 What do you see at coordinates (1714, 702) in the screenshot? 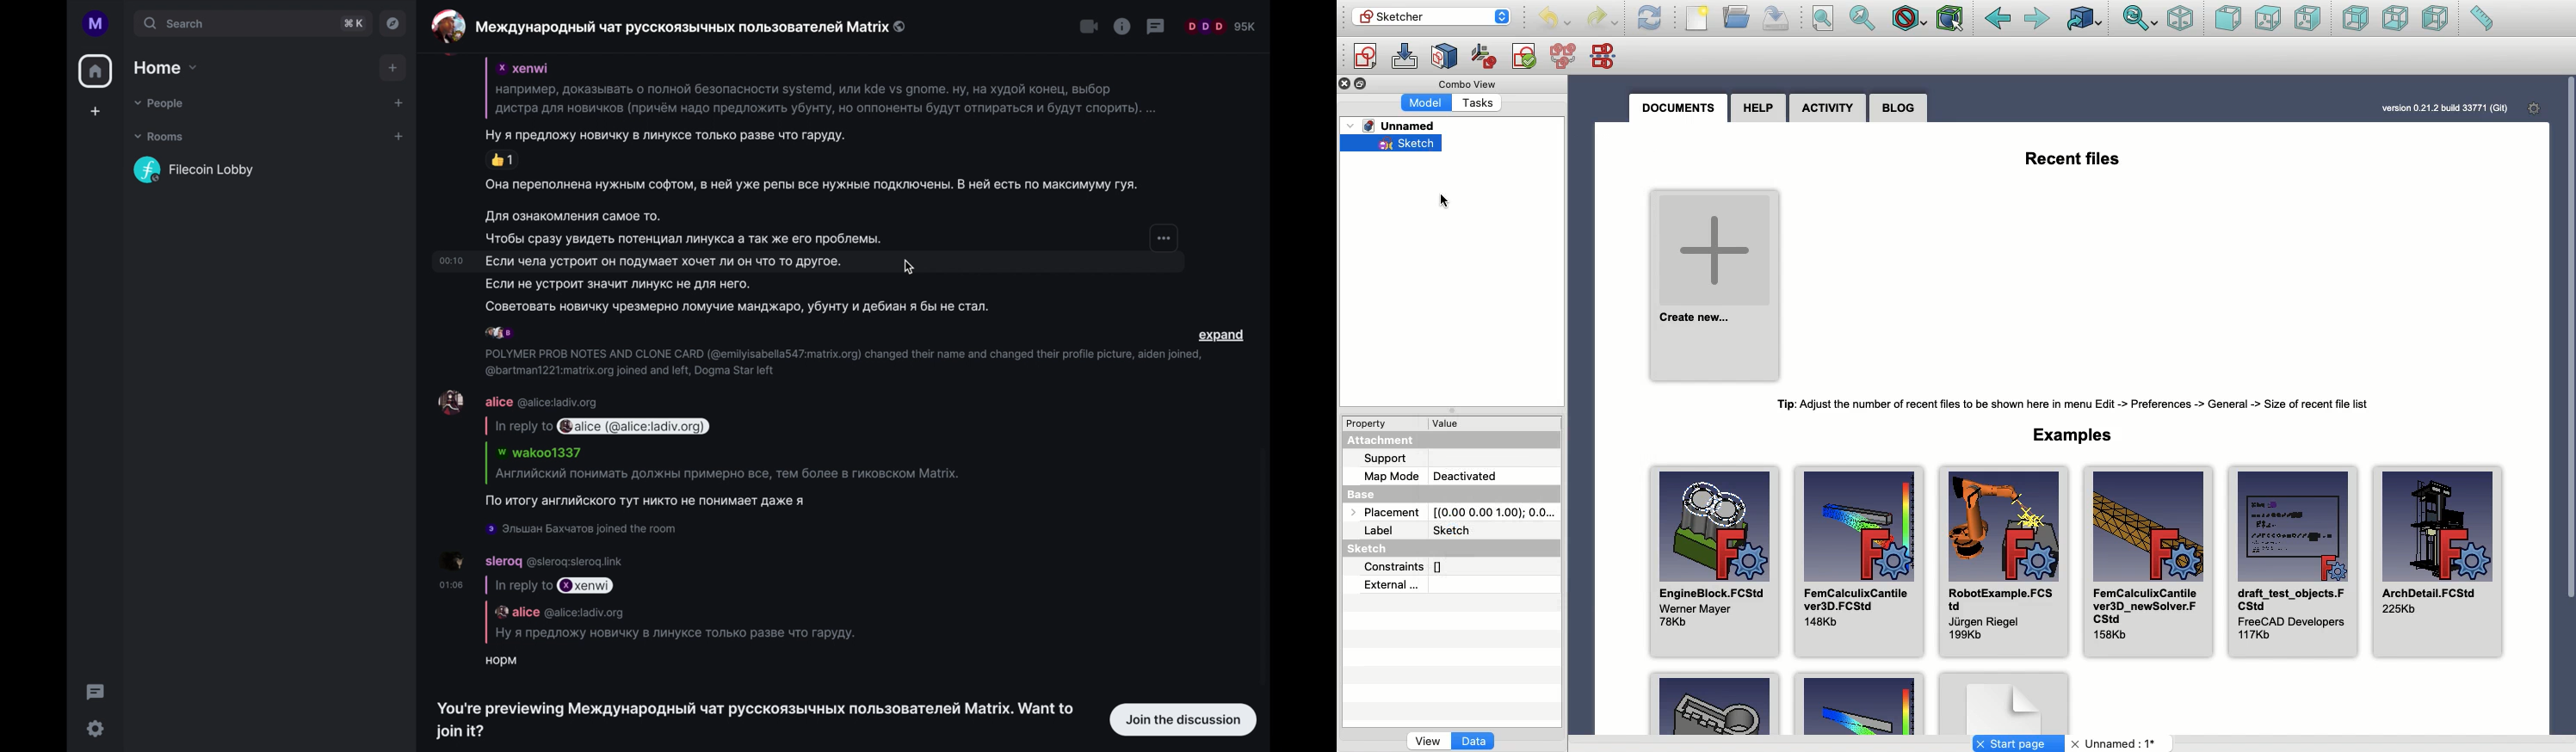
I see `Key Object` at bounding box center [1714, 702].